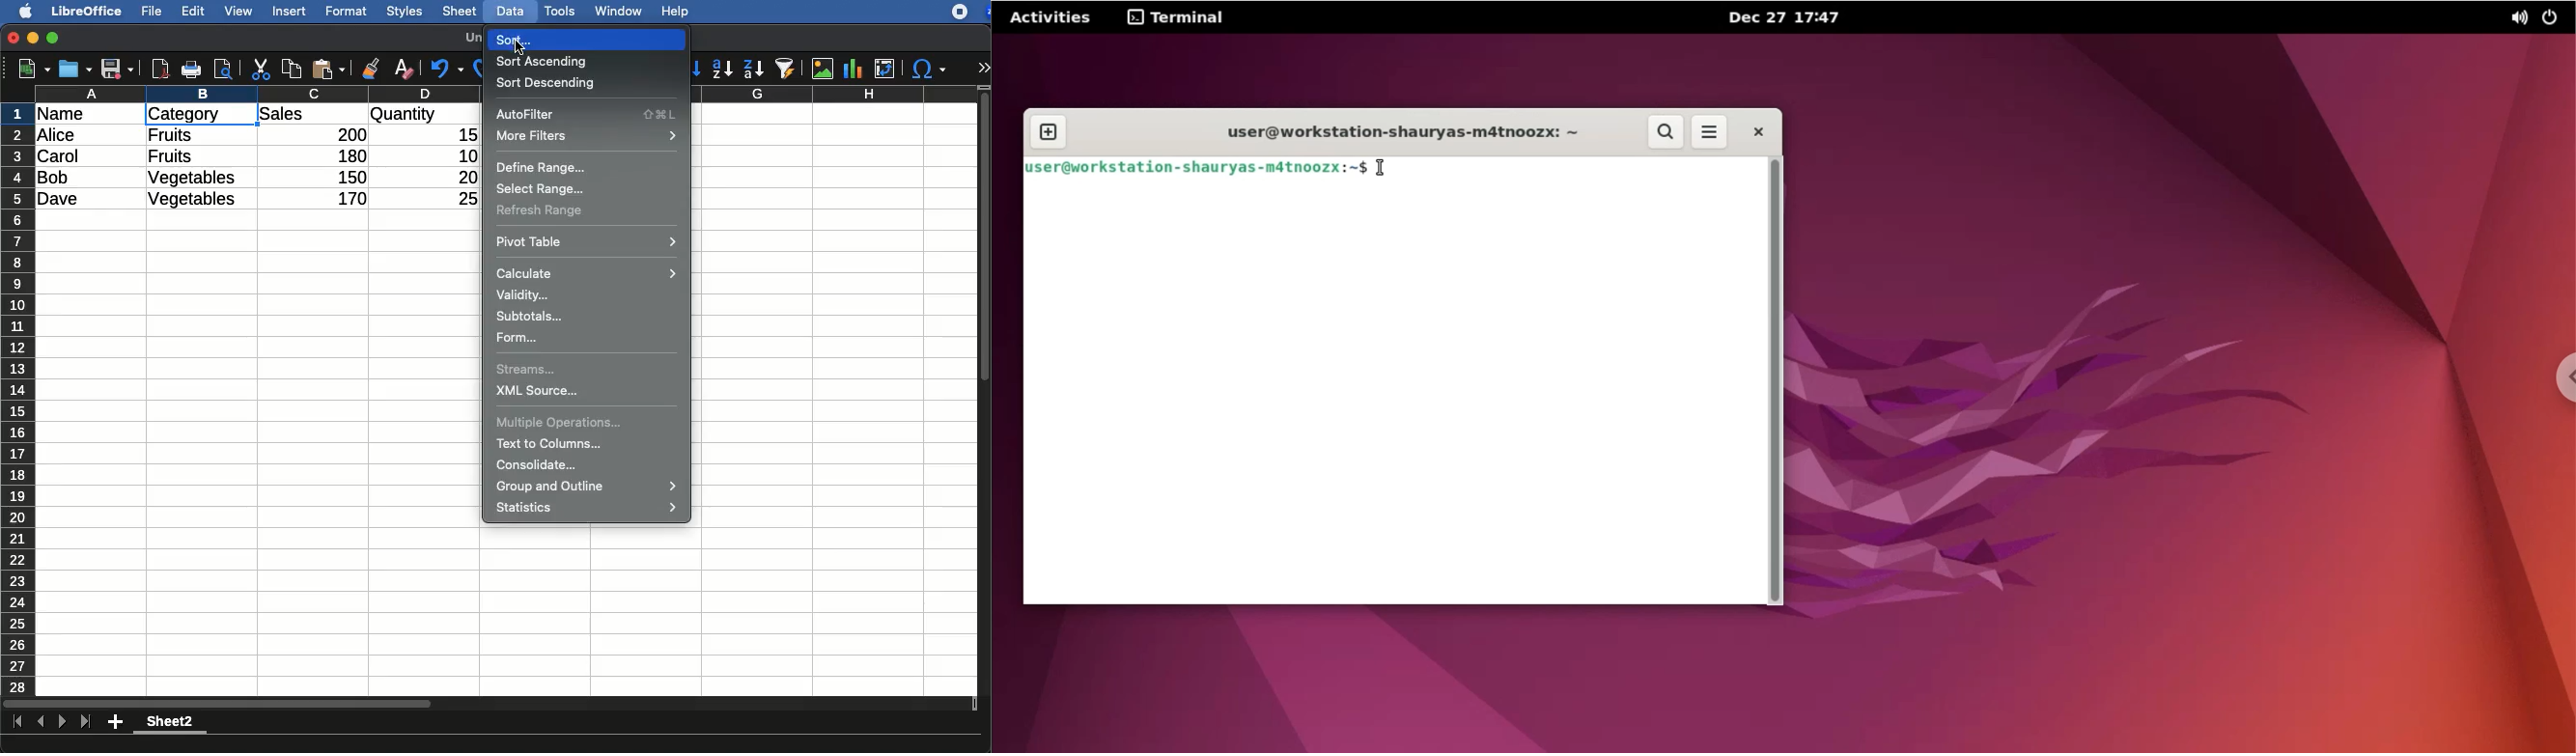 The image size is (2576, 756). I want to click on autofilter, so click(588, 115).